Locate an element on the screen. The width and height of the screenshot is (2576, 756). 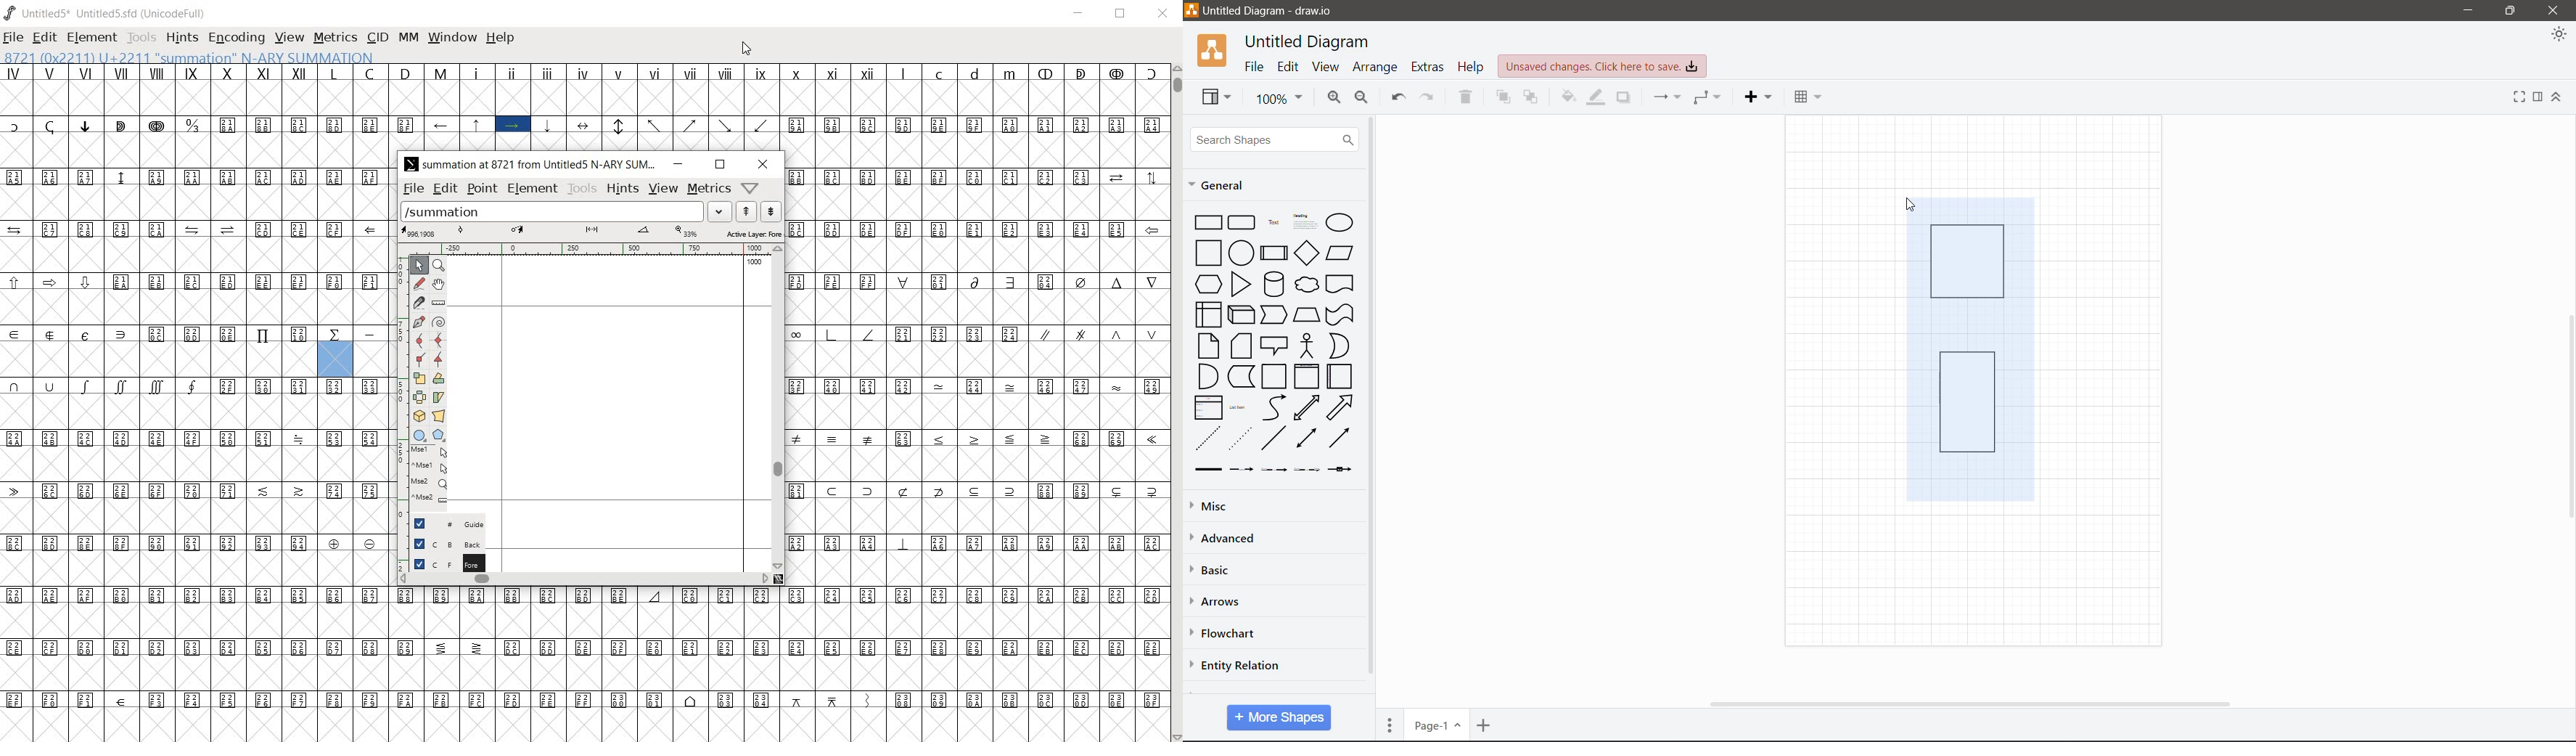
add a curve point always either horizontal or vertical is located at coordinates (419, 340).